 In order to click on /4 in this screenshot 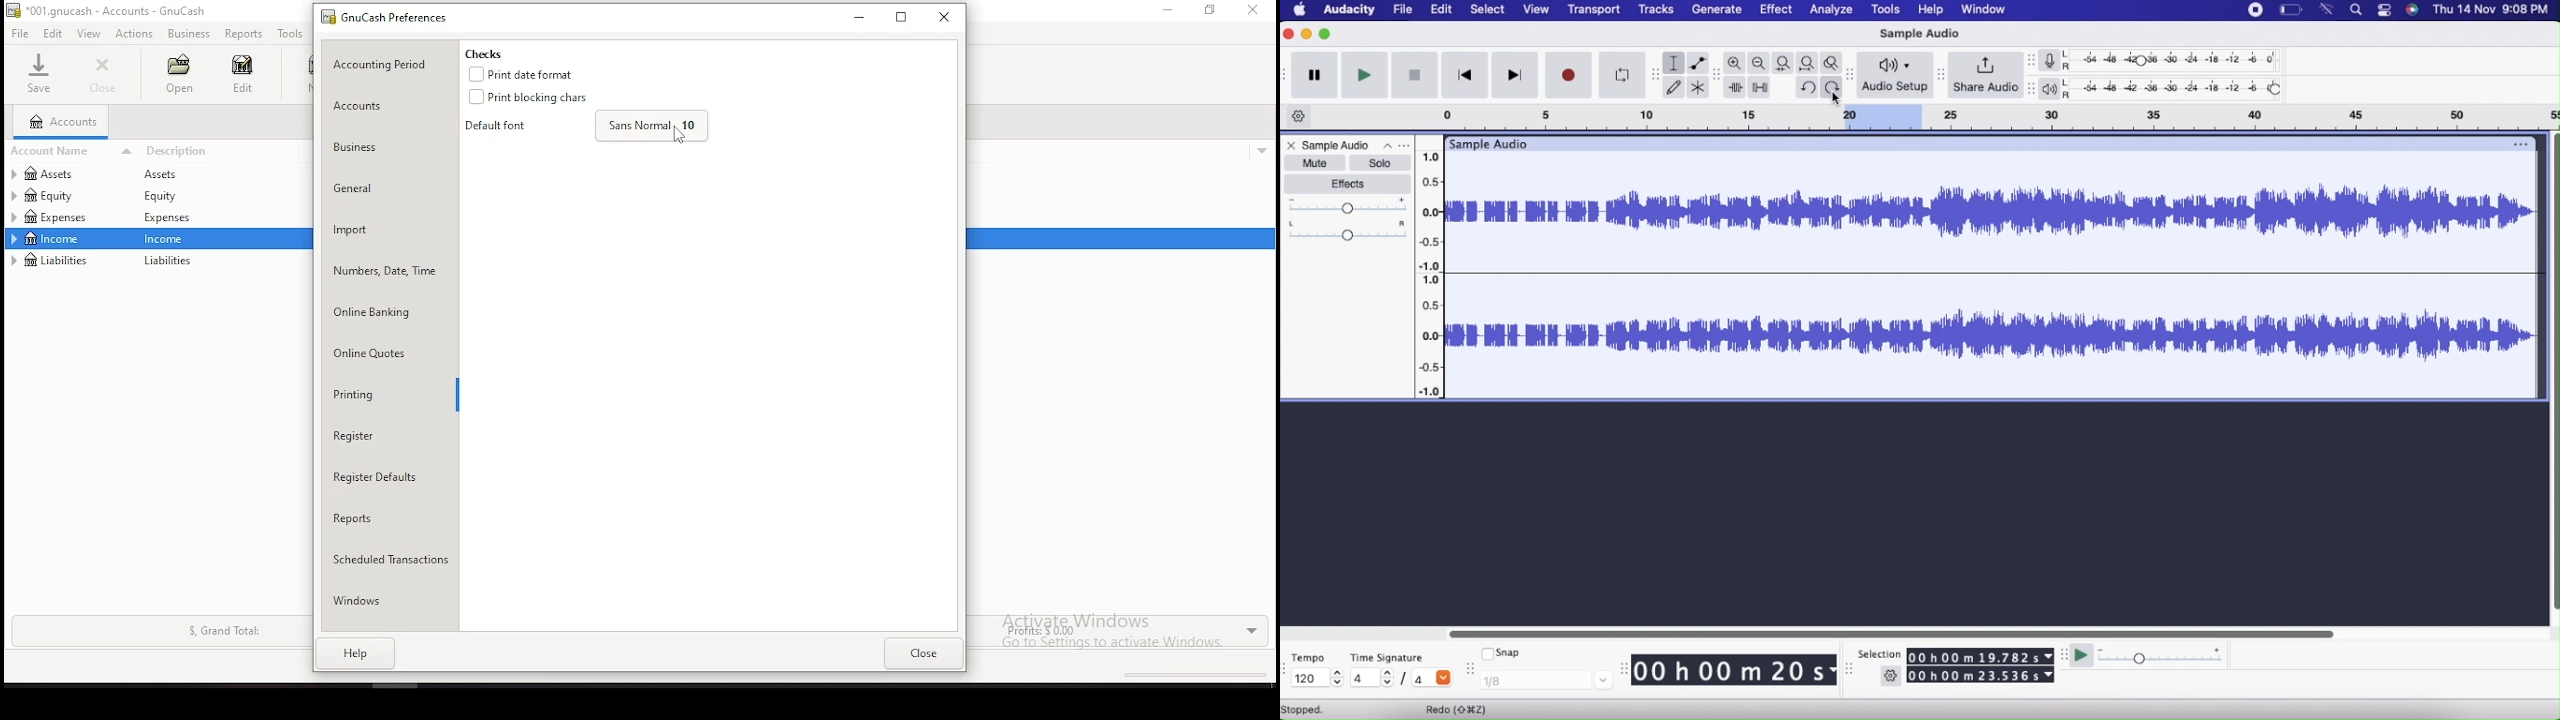, I will do `click(1430, 677)`.